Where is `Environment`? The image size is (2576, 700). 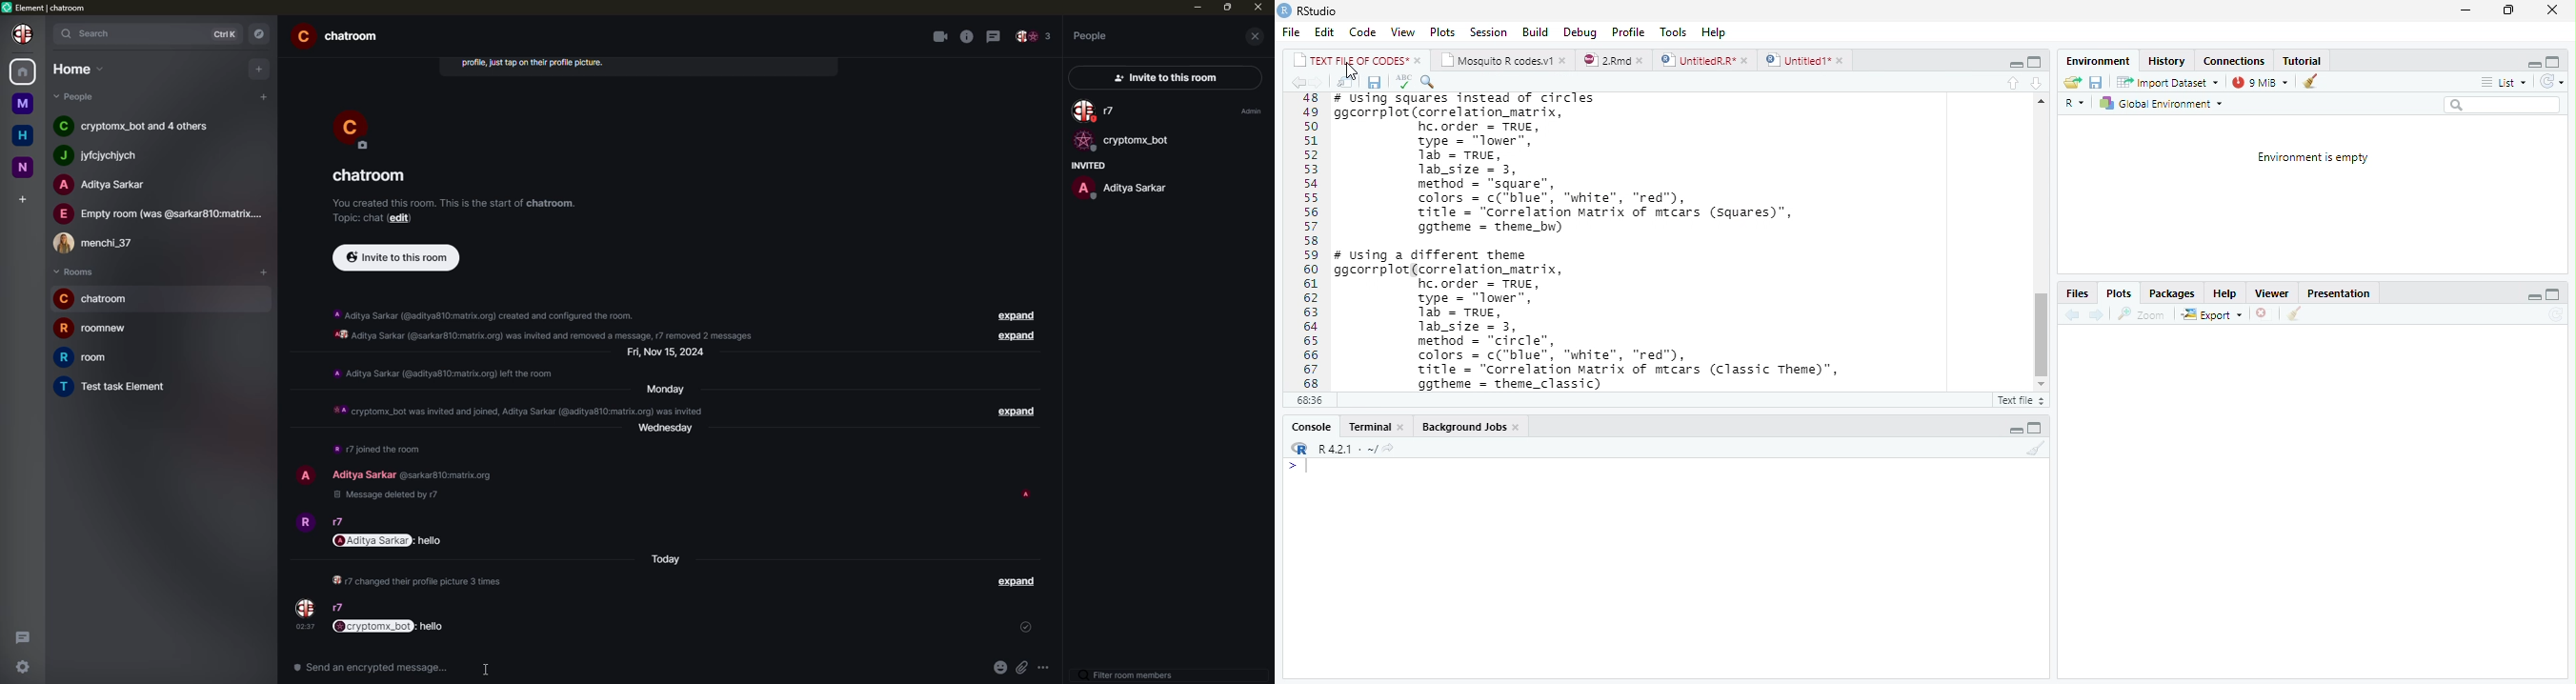
Environment is located at coordinates (2098, 61).